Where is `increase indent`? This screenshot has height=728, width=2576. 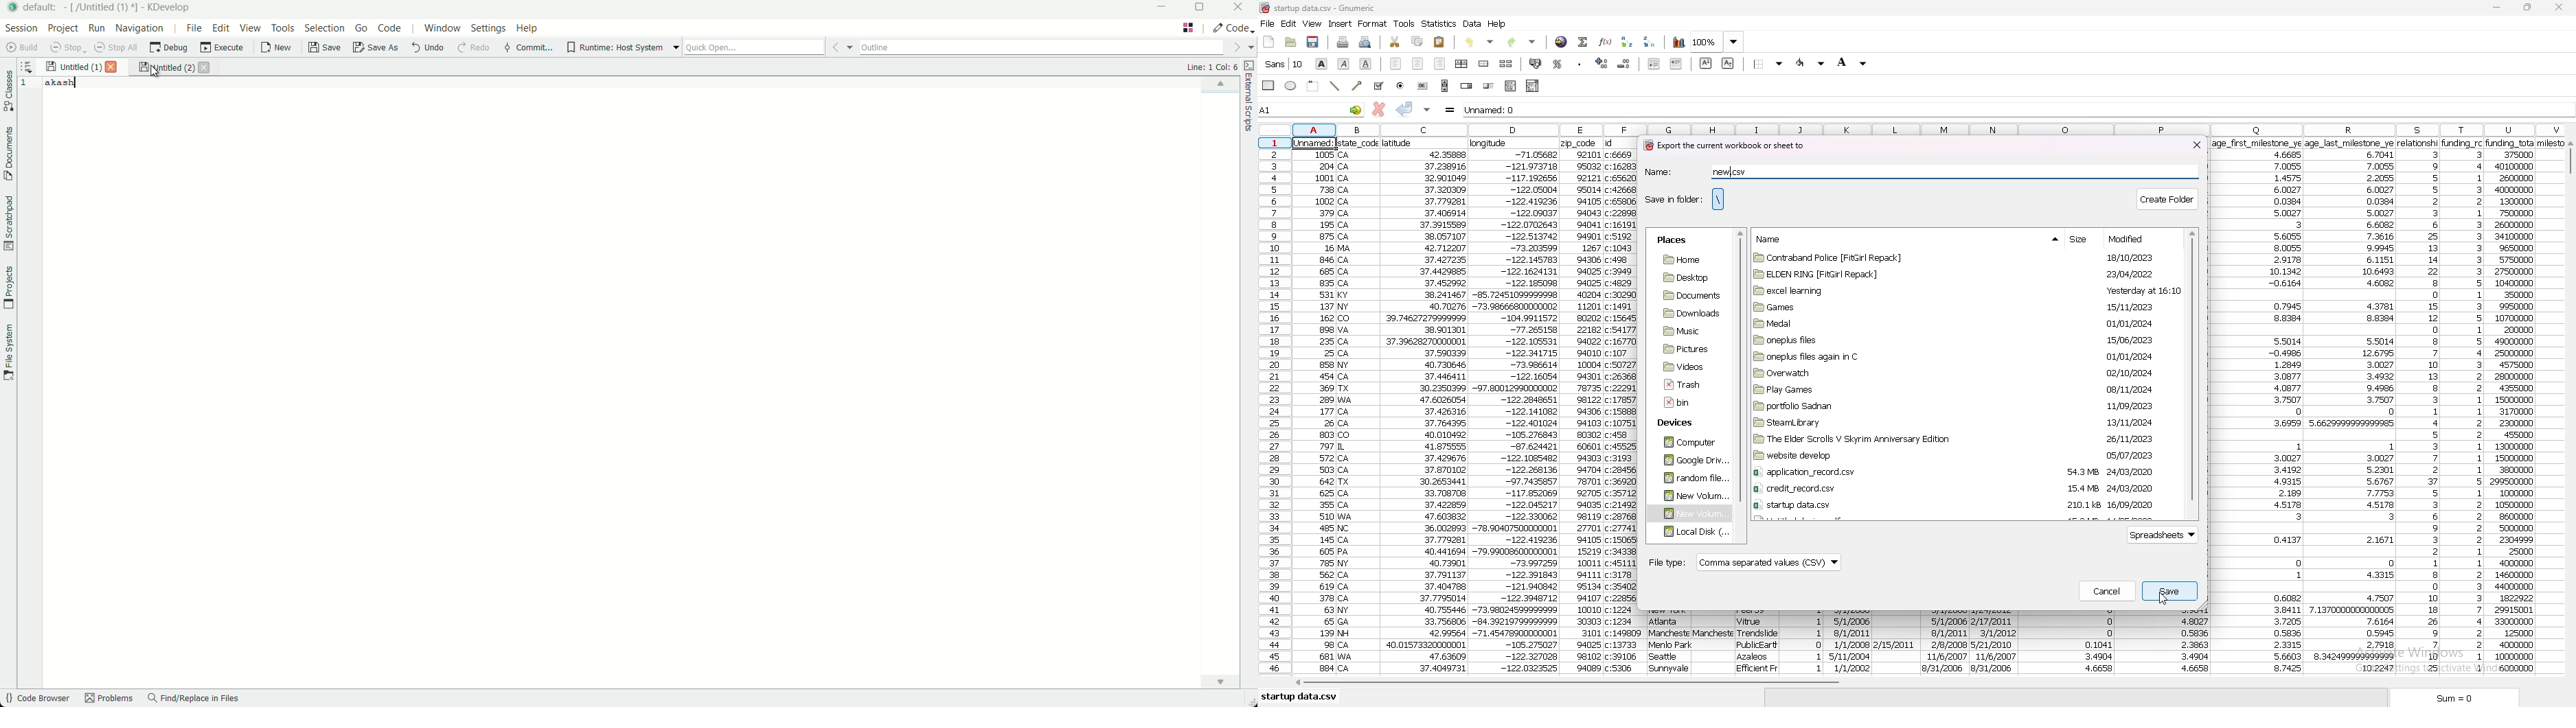 increase indent is located at coordinates (1676, 63).